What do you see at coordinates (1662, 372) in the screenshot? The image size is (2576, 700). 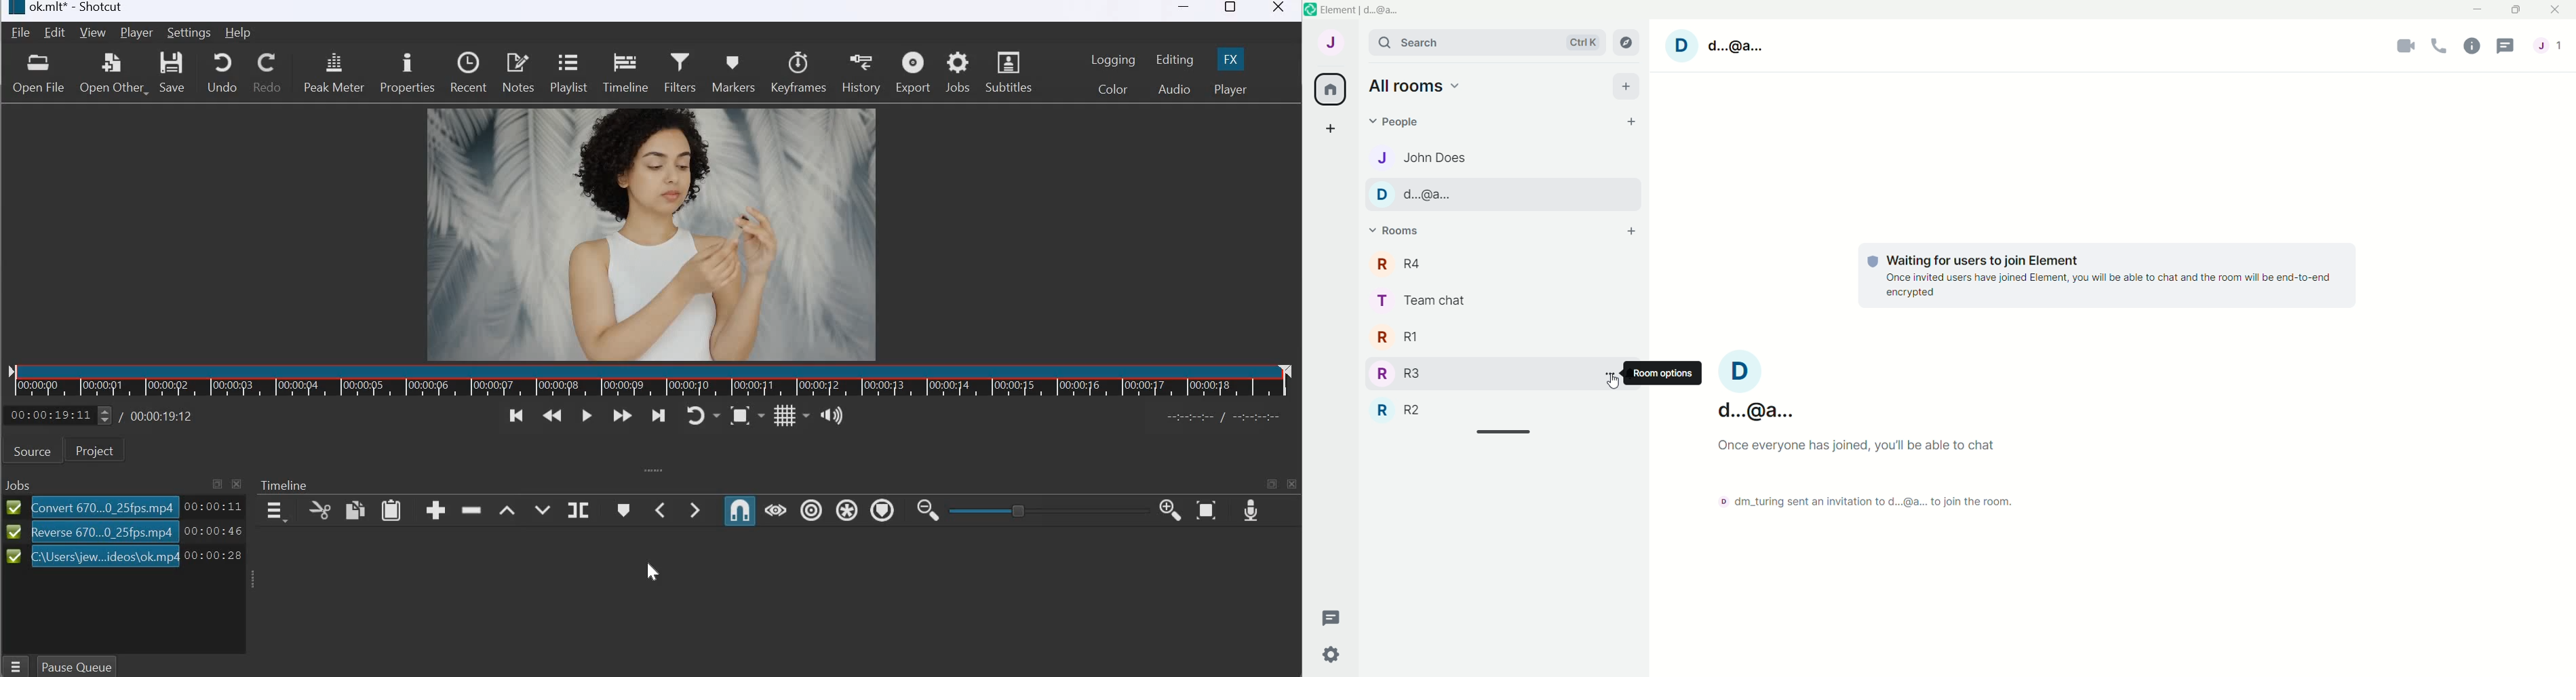 I see `room options` at bounding box center [1662, 372].